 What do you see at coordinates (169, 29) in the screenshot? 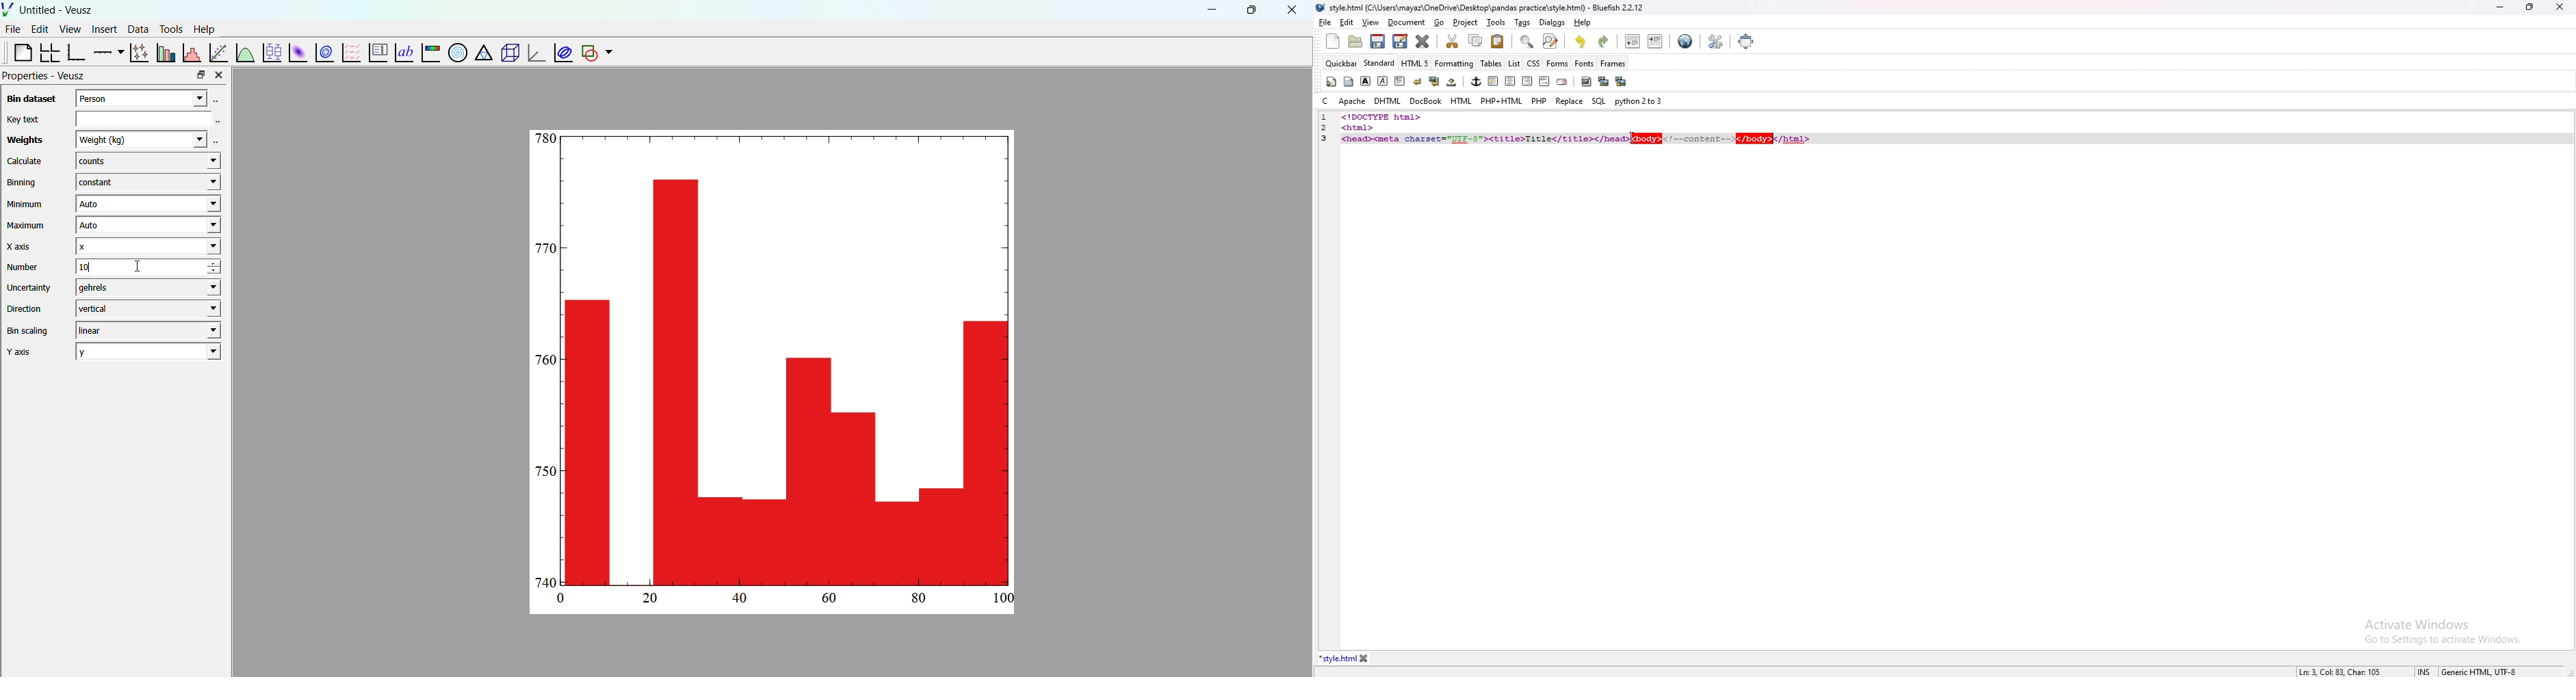
I see `tools` at bounding box center [169, 29].